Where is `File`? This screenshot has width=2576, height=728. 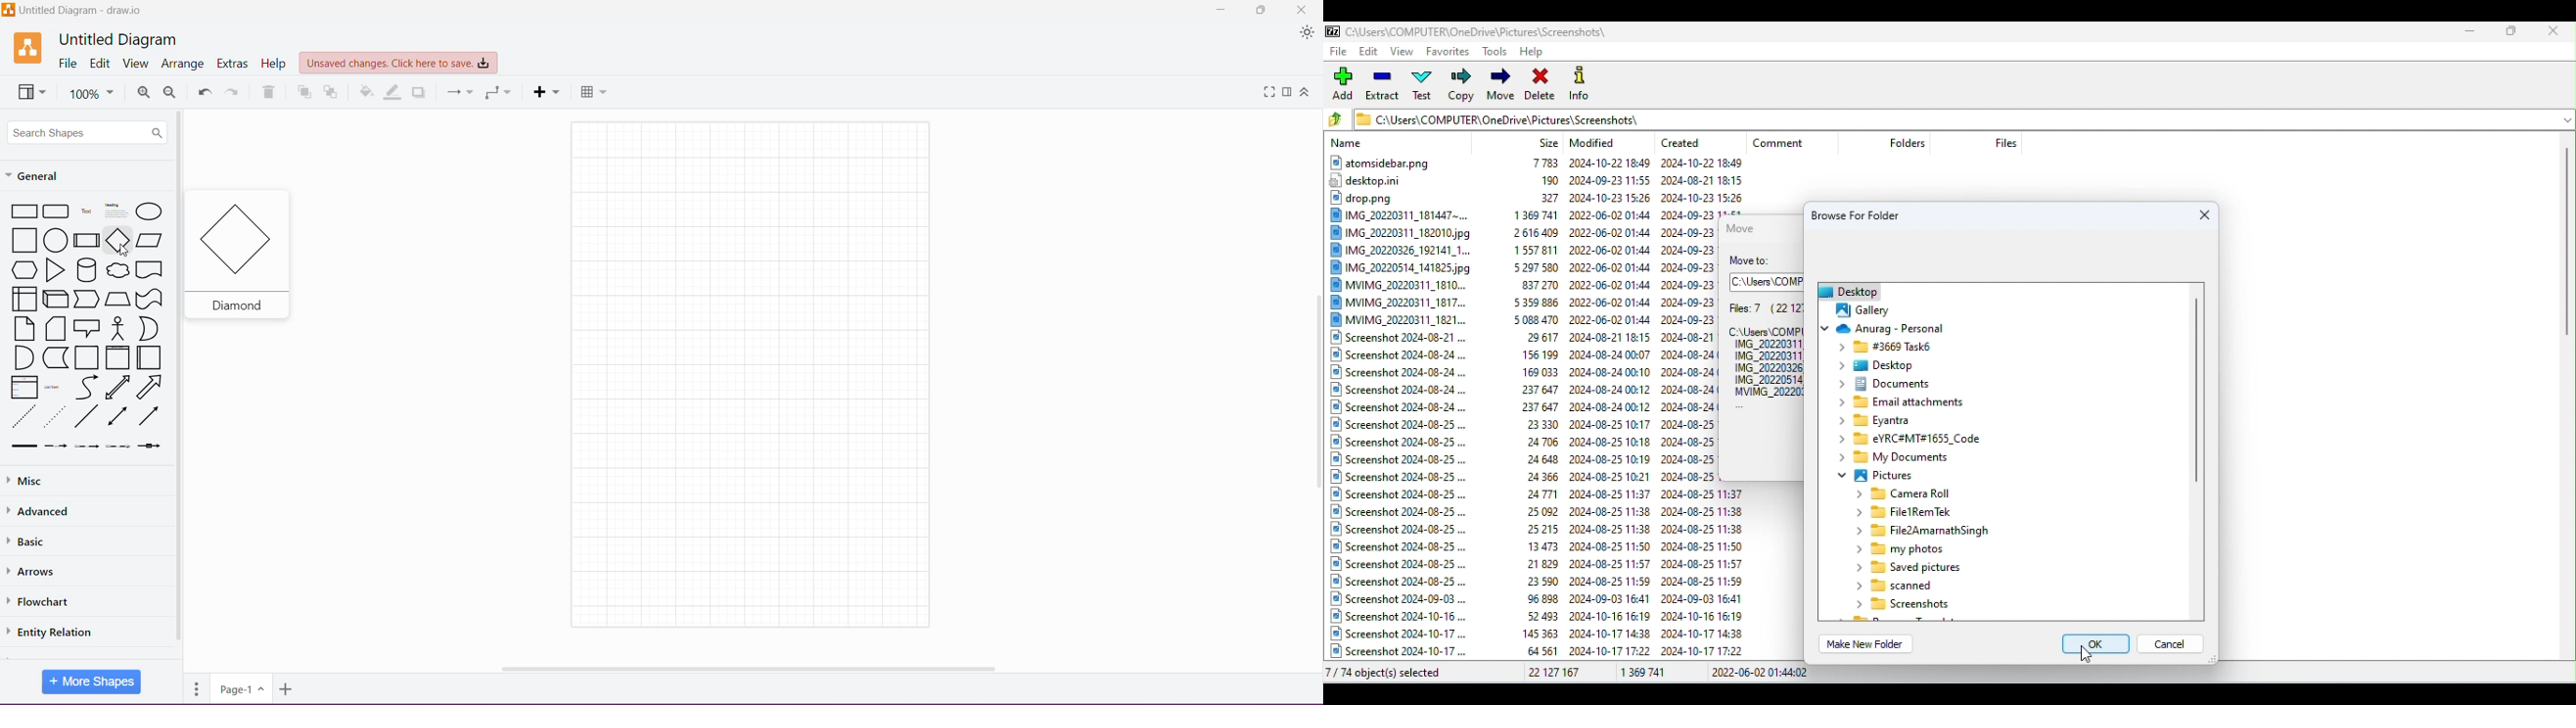 File is located at coordinates (1340, 51).